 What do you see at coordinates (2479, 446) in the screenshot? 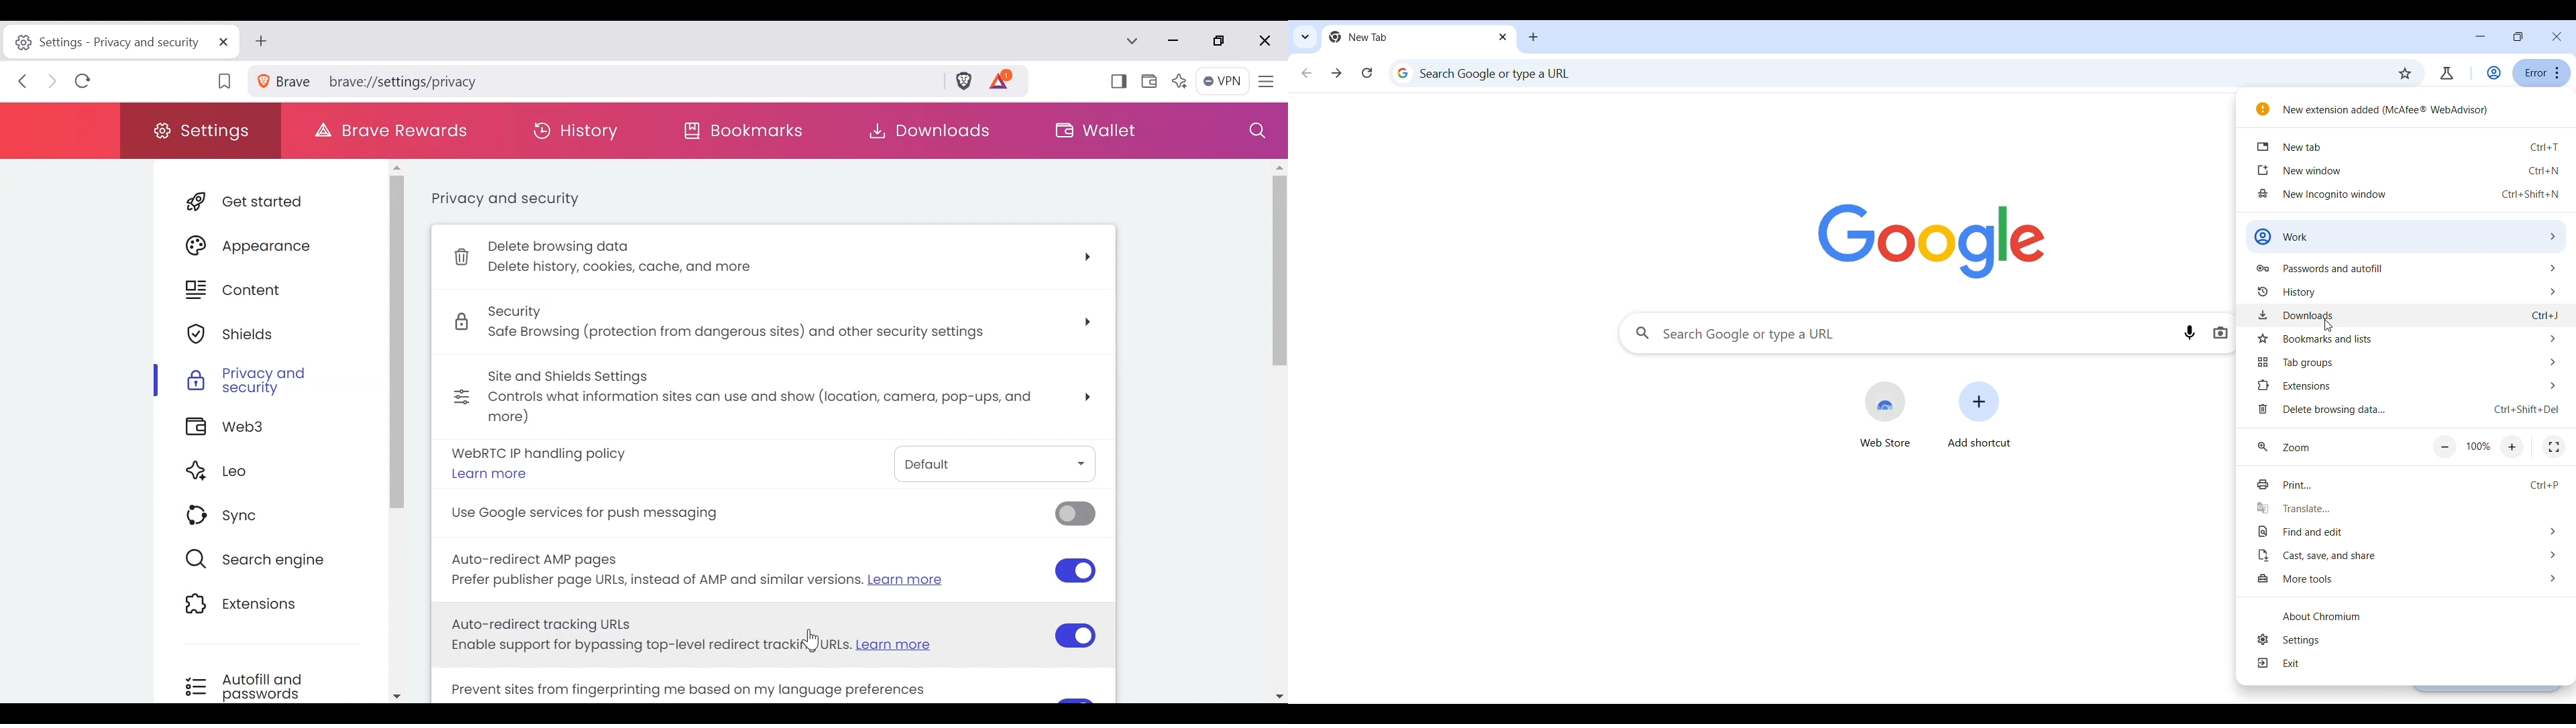
I see `100%` at bounding box center [2479, 446].